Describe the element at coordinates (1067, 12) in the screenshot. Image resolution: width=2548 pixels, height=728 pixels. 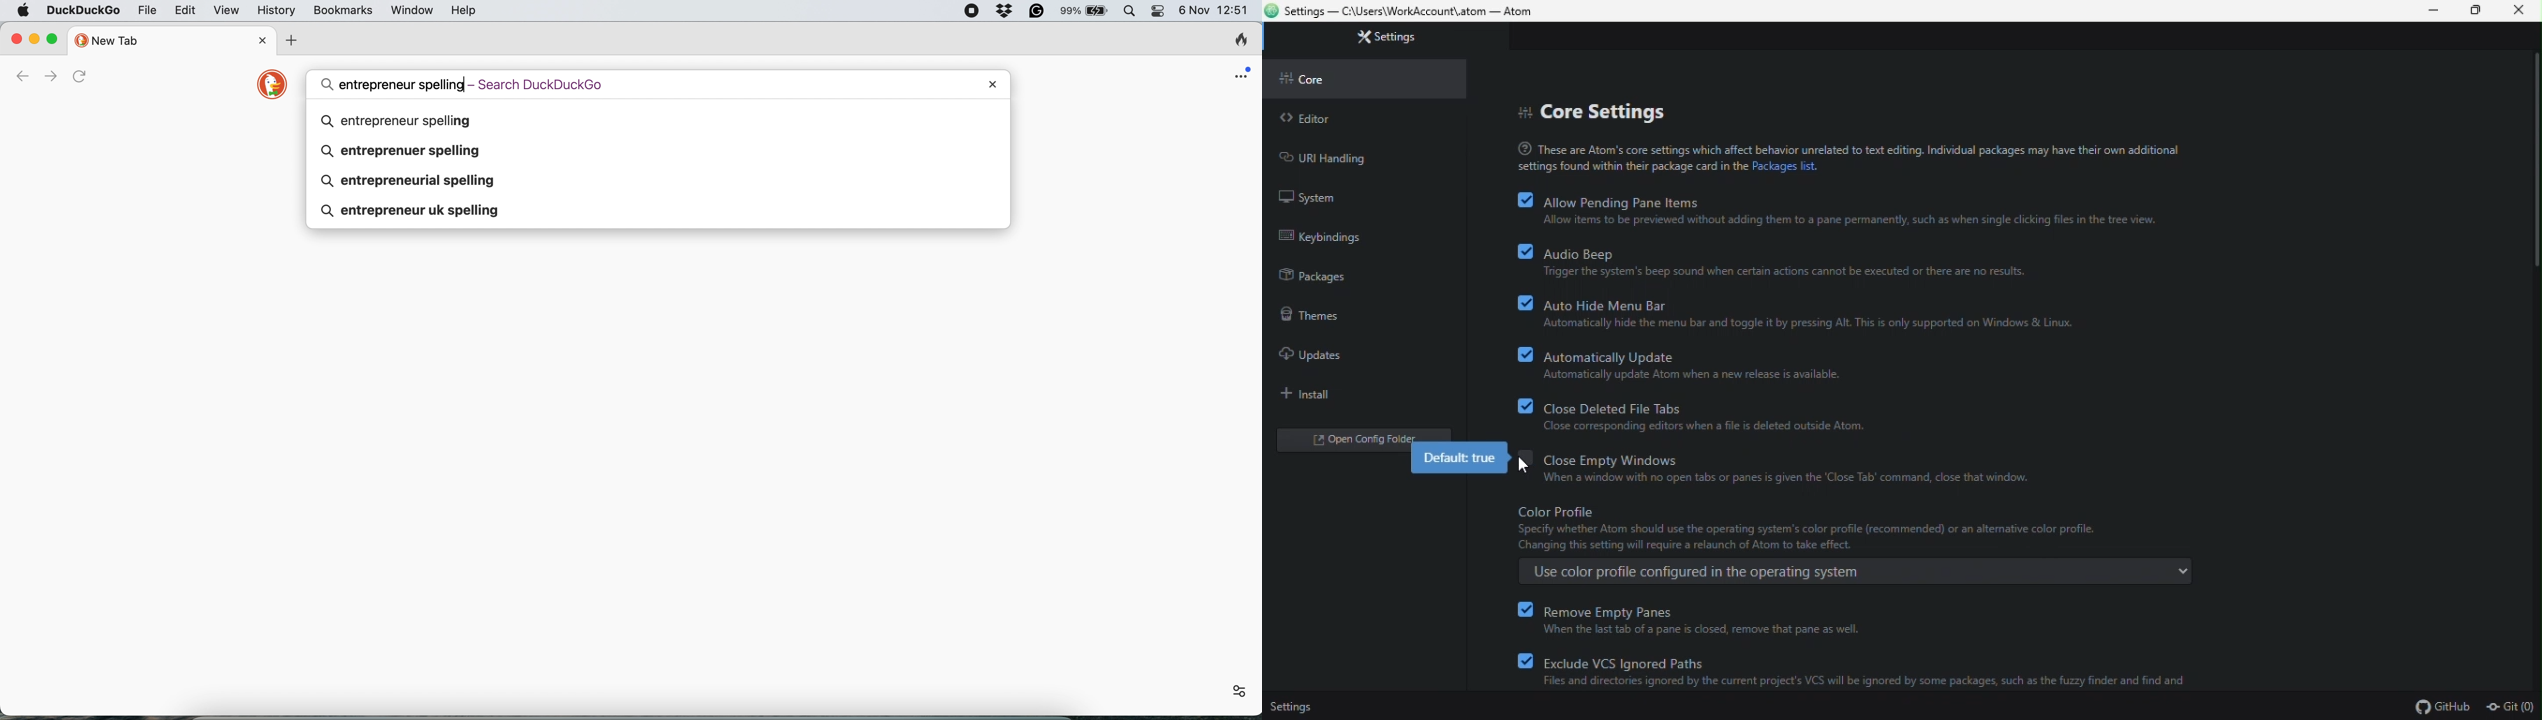
I see `99%` at that location.